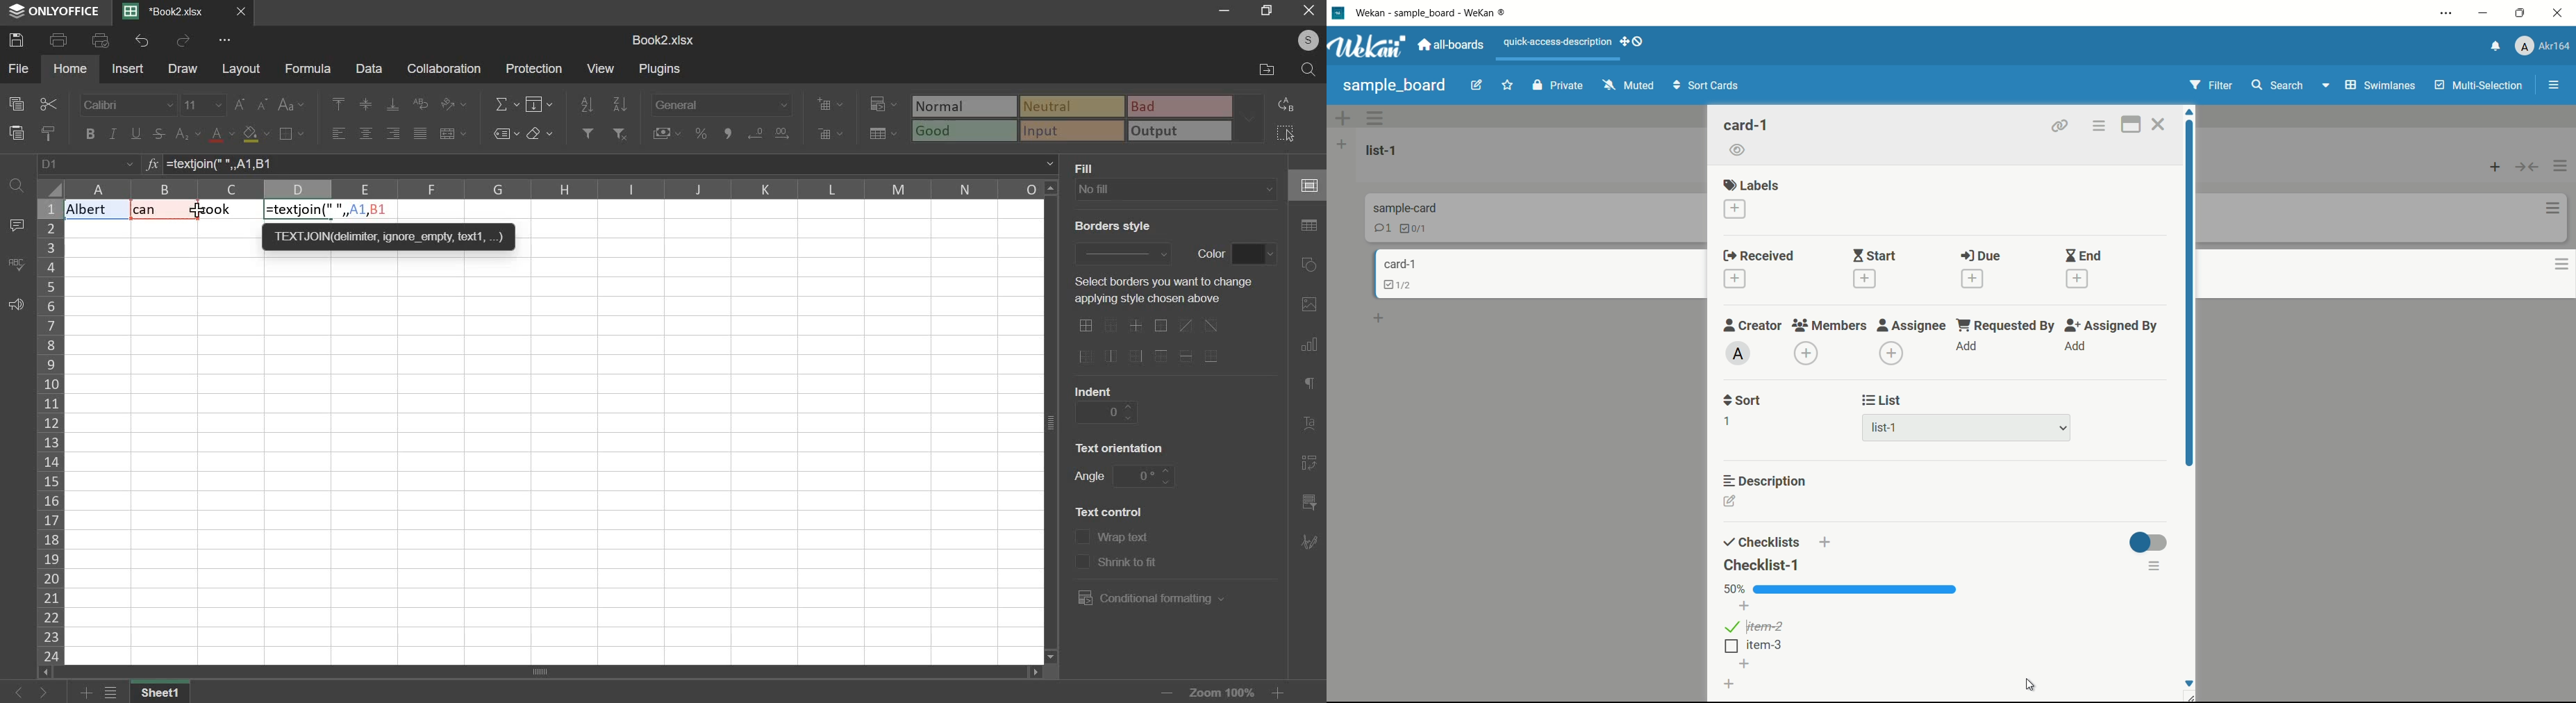 The width and height of the screenshot is (2576, 728). What do you see at coordinates (290, 105) in the screenshot?
I see `change case` at bounding box center [290, 105].